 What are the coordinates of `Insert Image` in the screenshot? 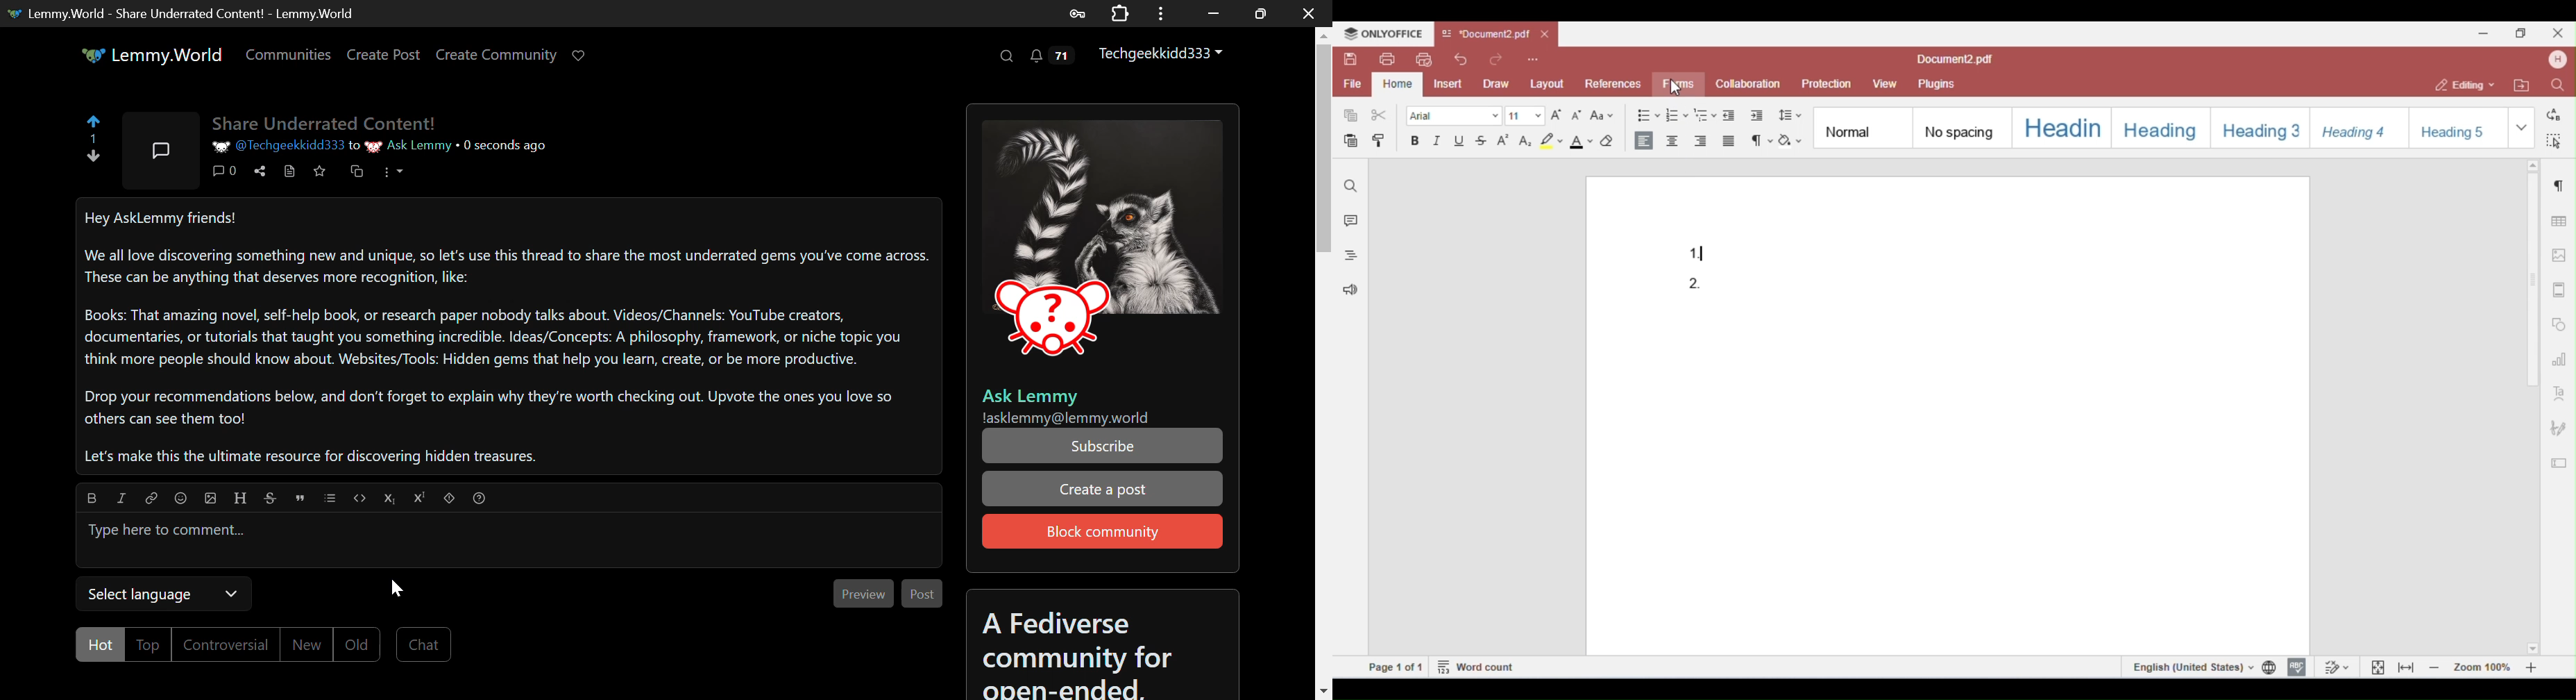 It's located at (210, 499).